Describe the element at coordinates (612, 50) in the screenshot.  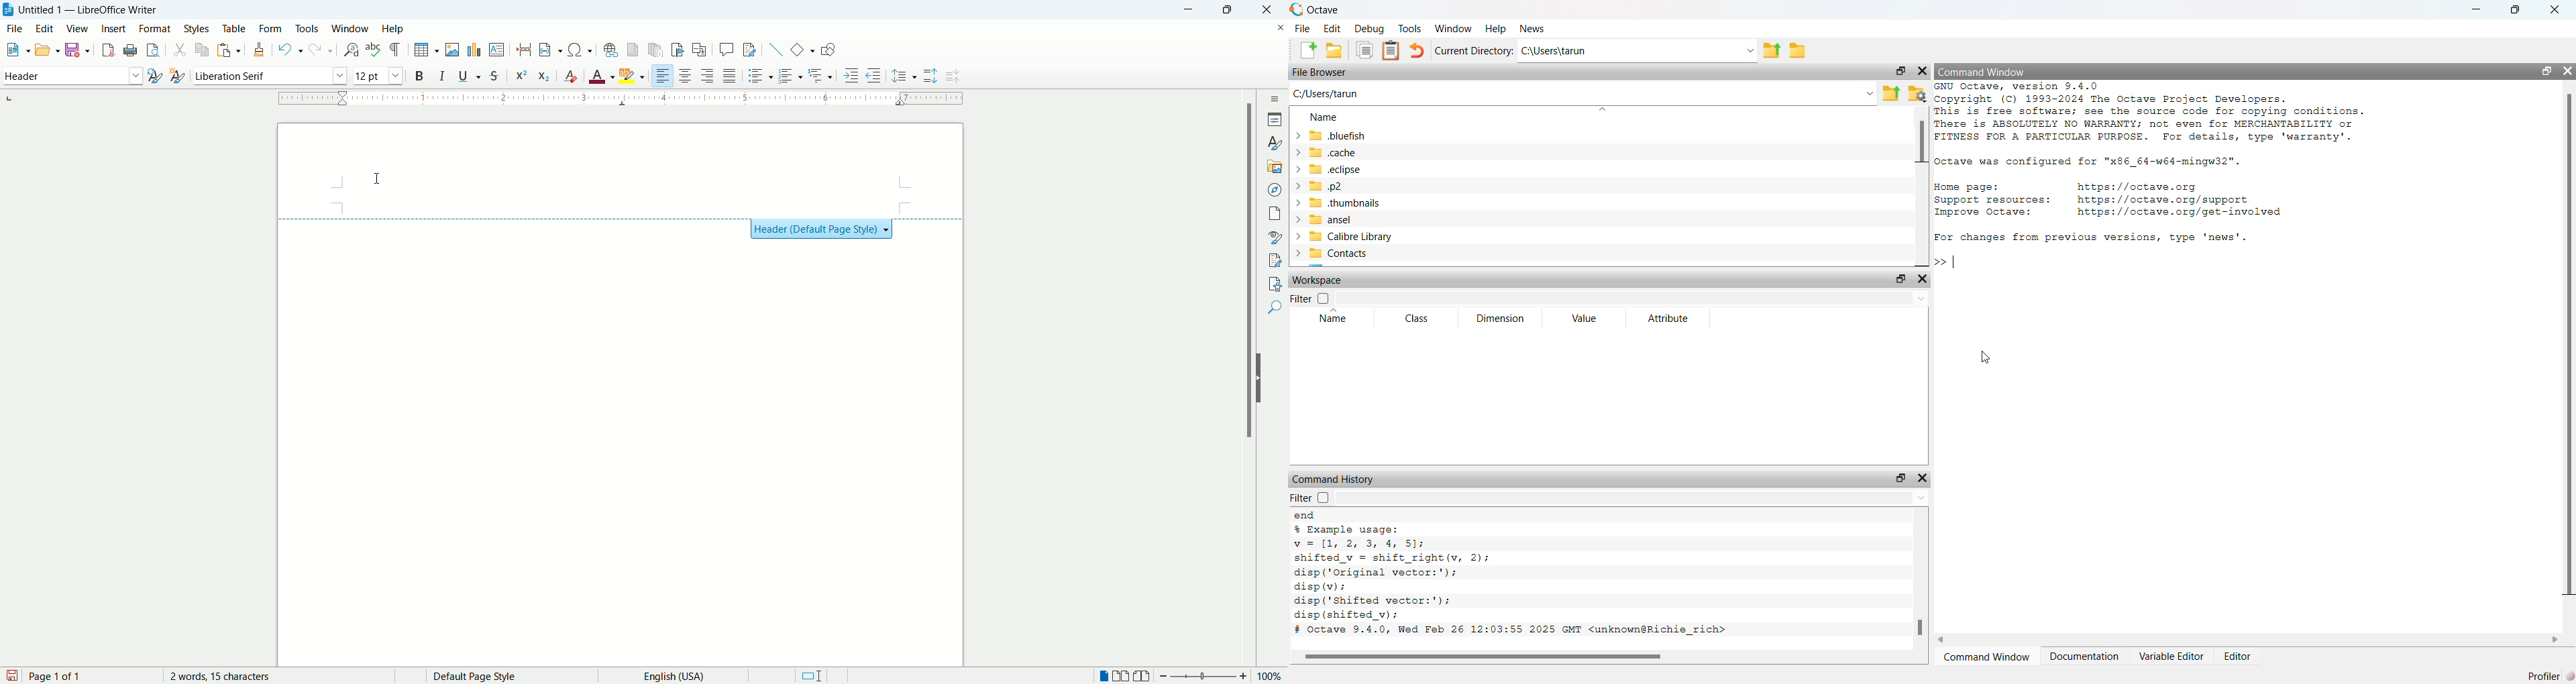
I see `insert footnote` at that location.